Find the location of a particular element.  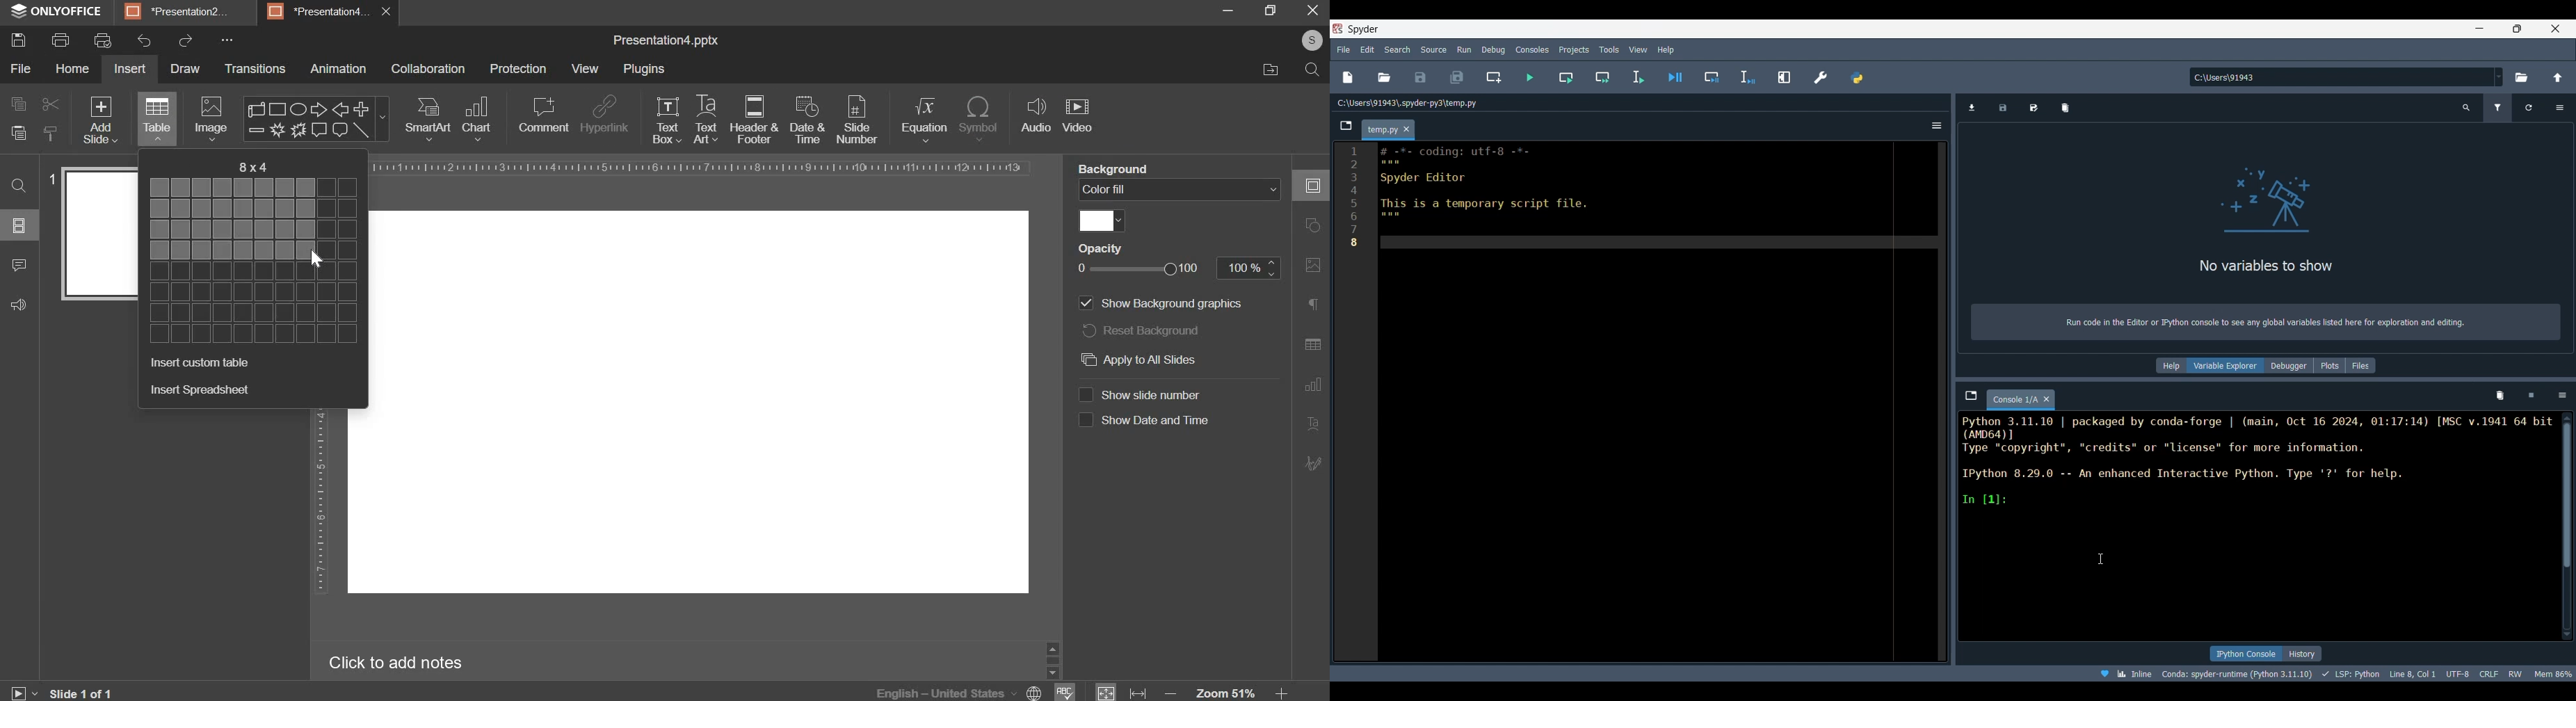

insert is located at coordinates (129, 69).